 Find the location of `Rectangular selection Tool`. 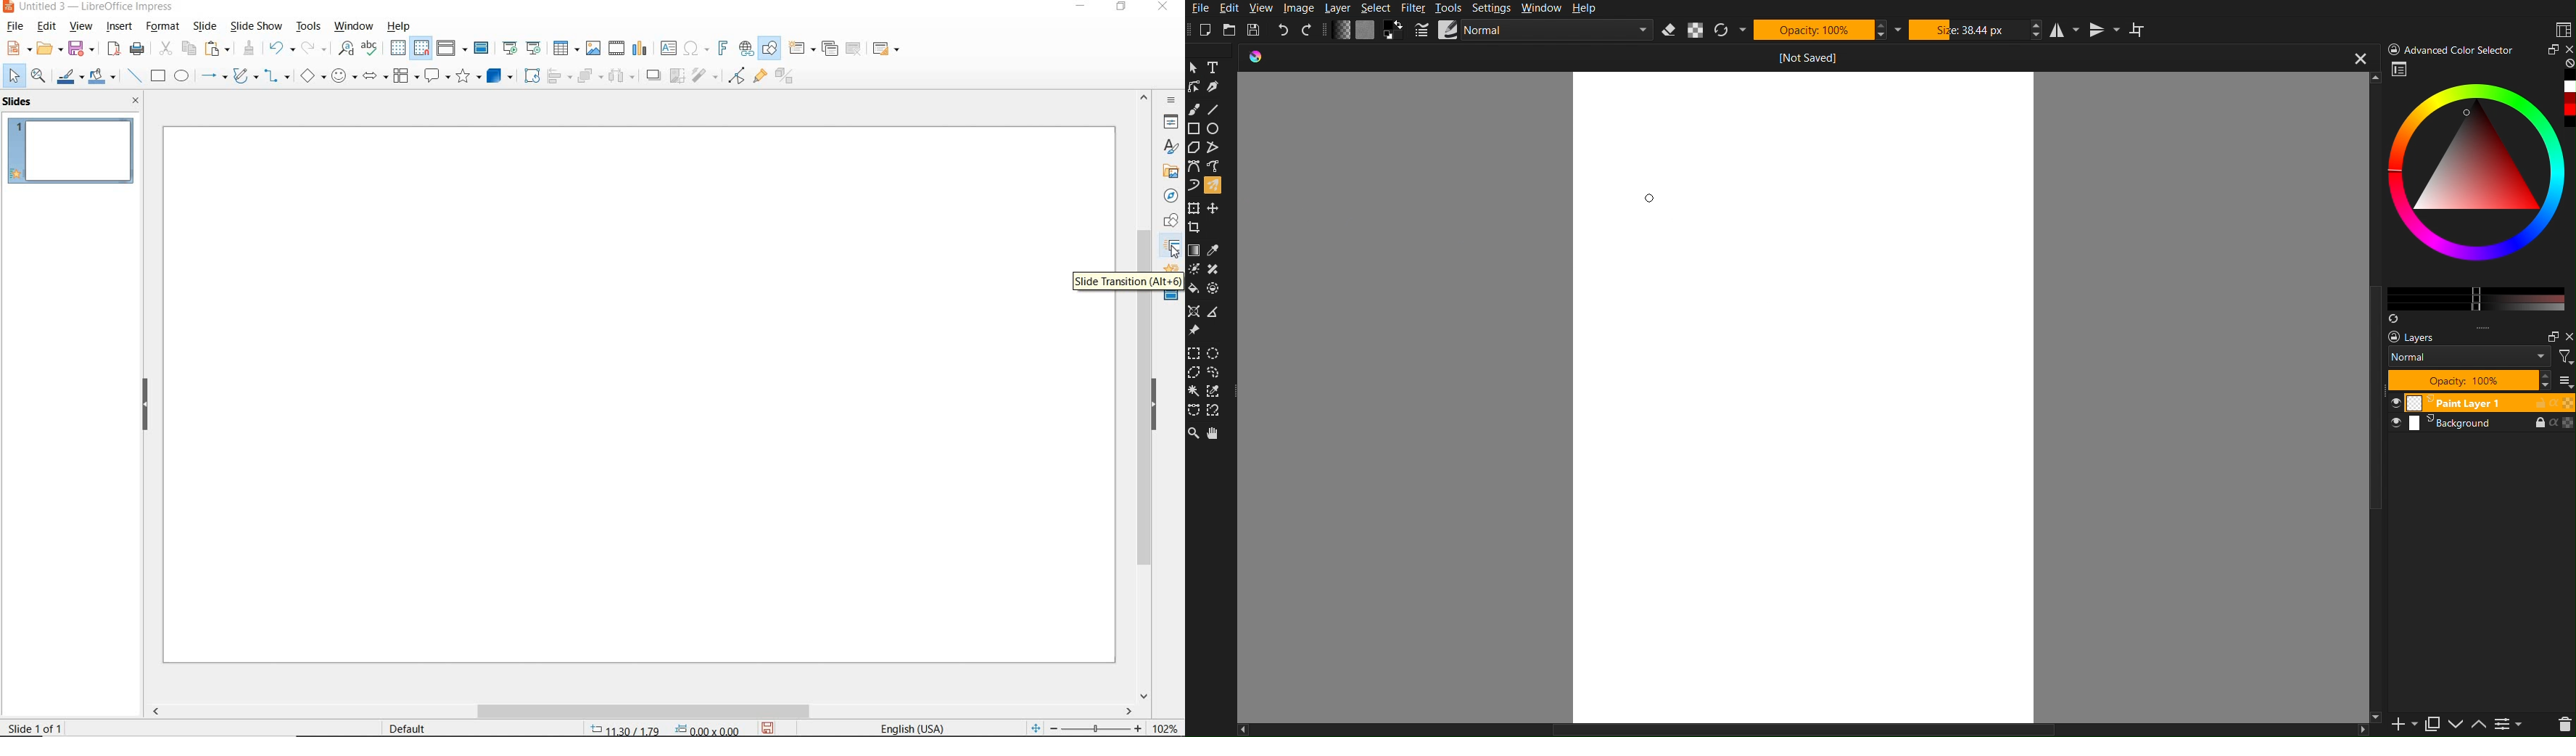

Rectangular selection Tool is located at coordinates (1194, 351).